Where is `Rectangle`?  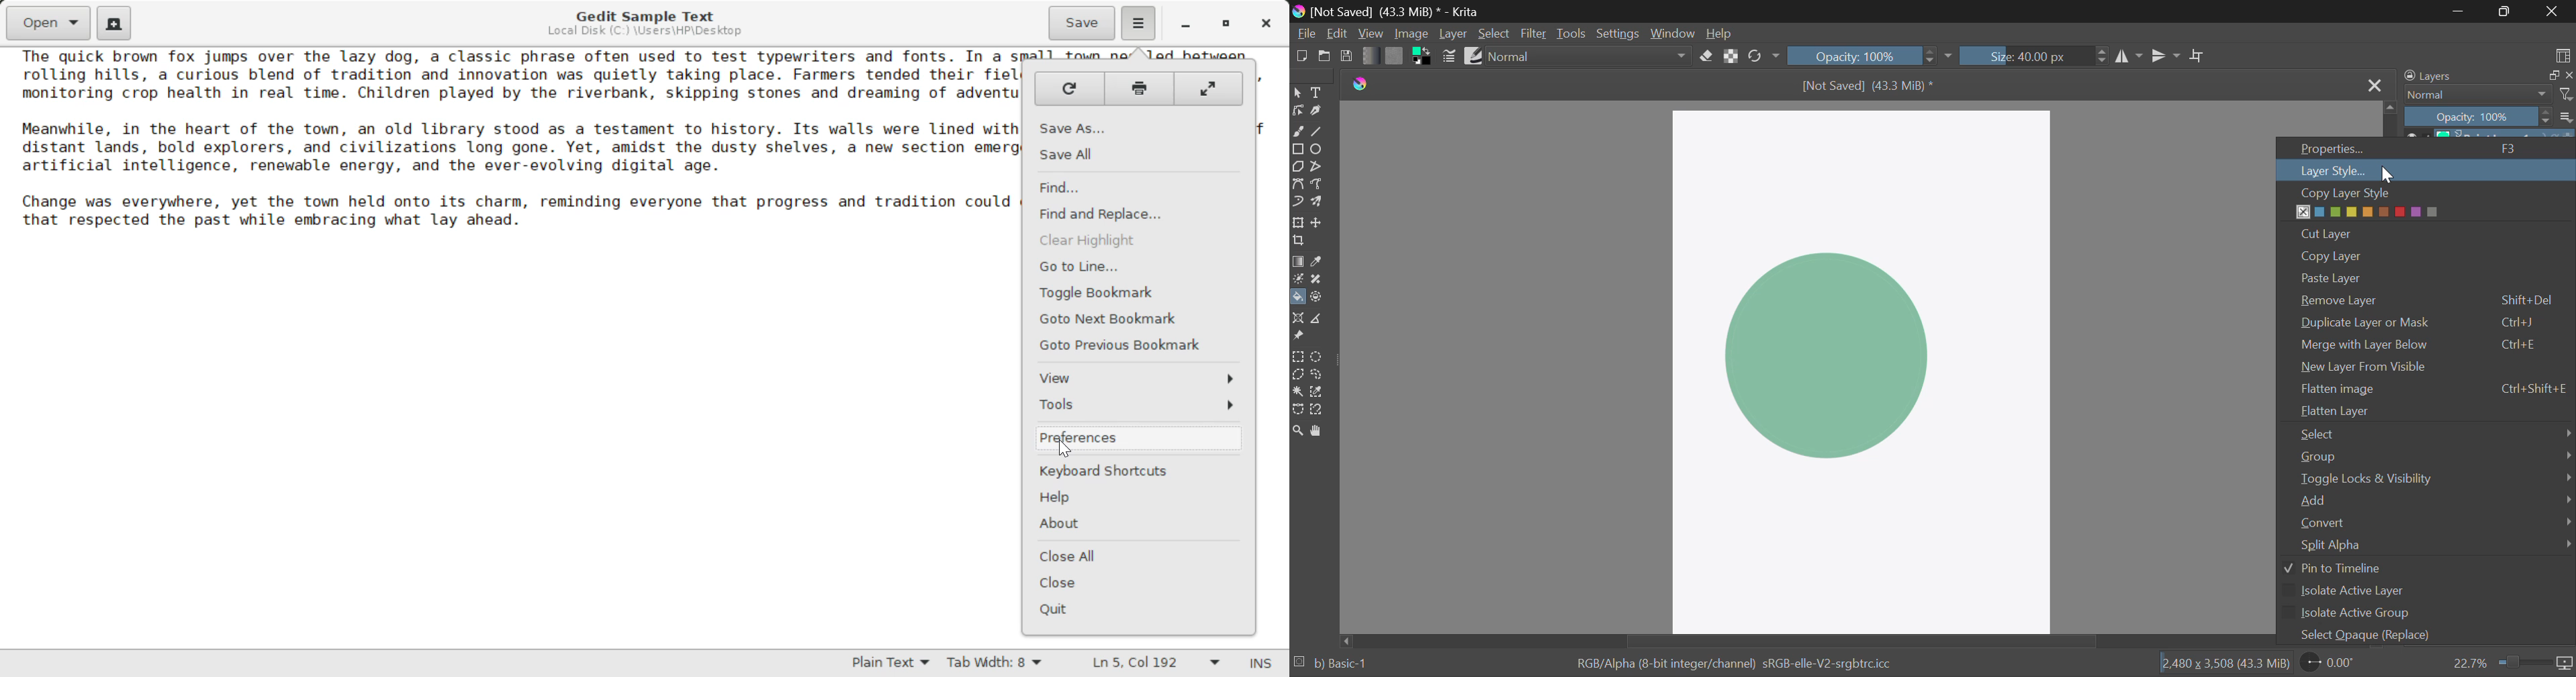 Rectangle is located at coordinates (1299, 148).